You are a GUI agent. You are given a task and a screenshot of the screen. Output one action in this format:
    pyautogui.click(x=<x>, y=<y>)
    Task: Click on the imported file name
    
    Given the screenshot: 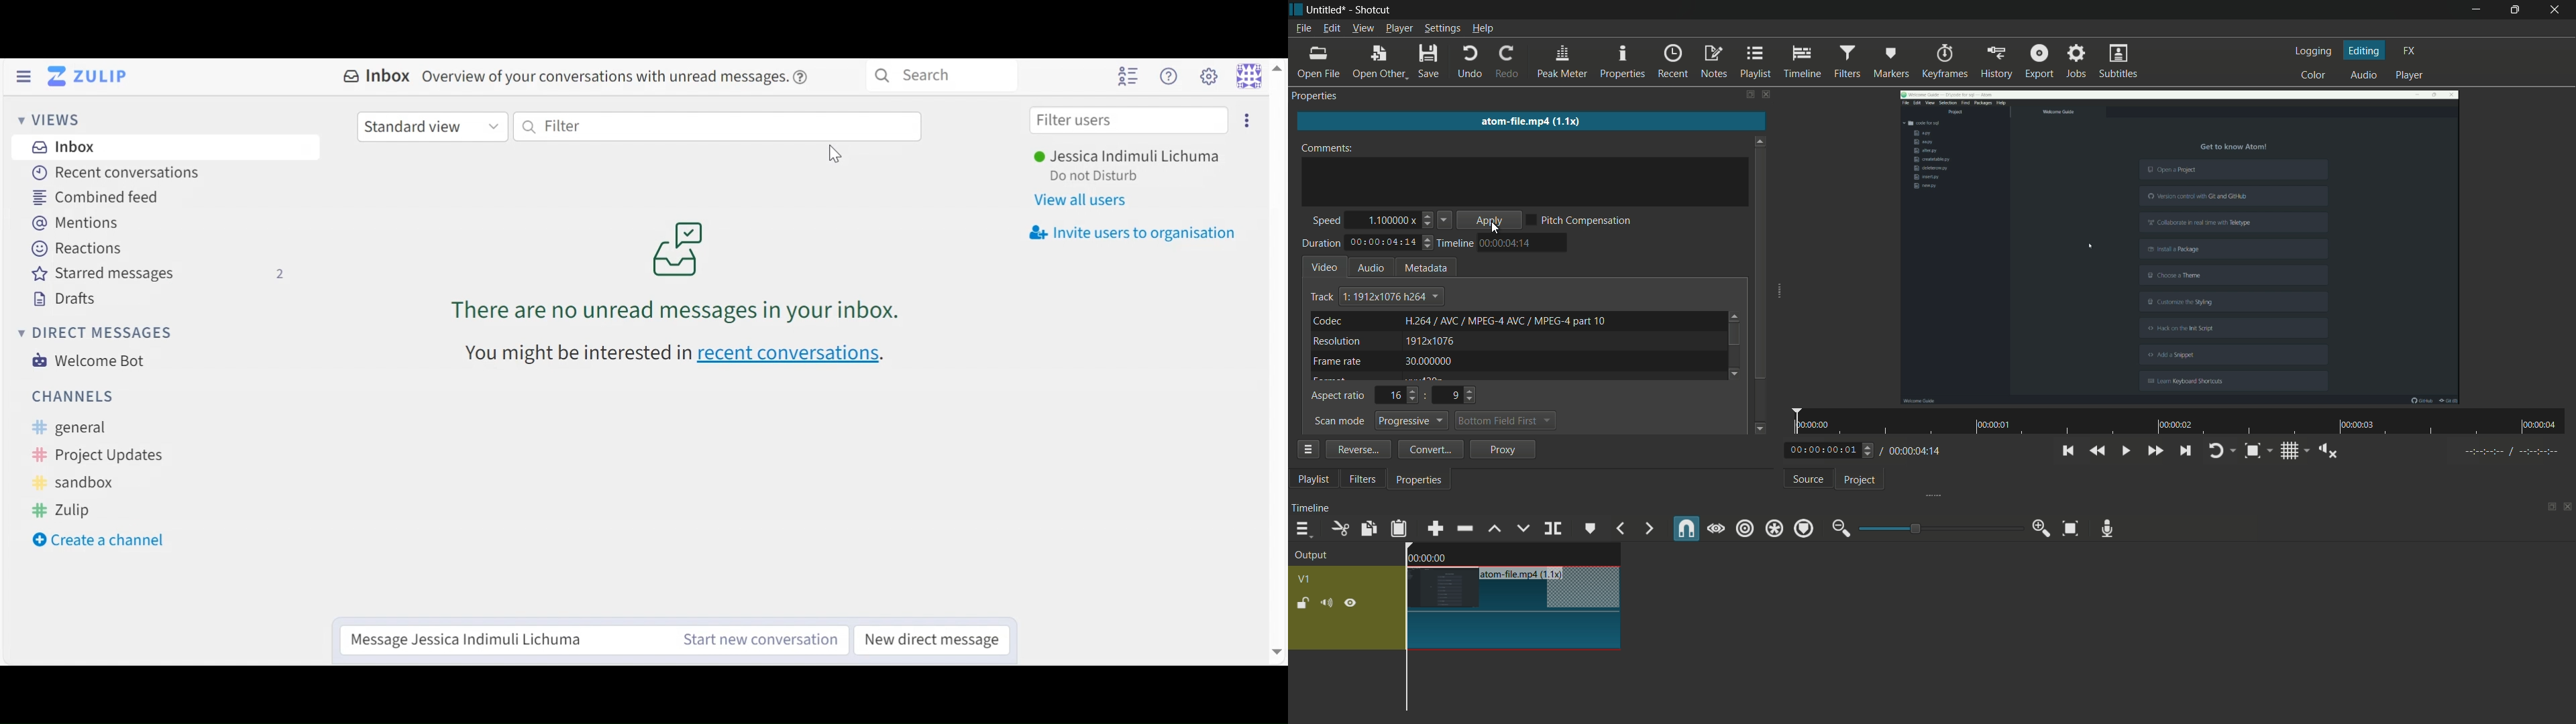 What is the action you would take?
    pyautogui.click(x=1522, y=121)
    